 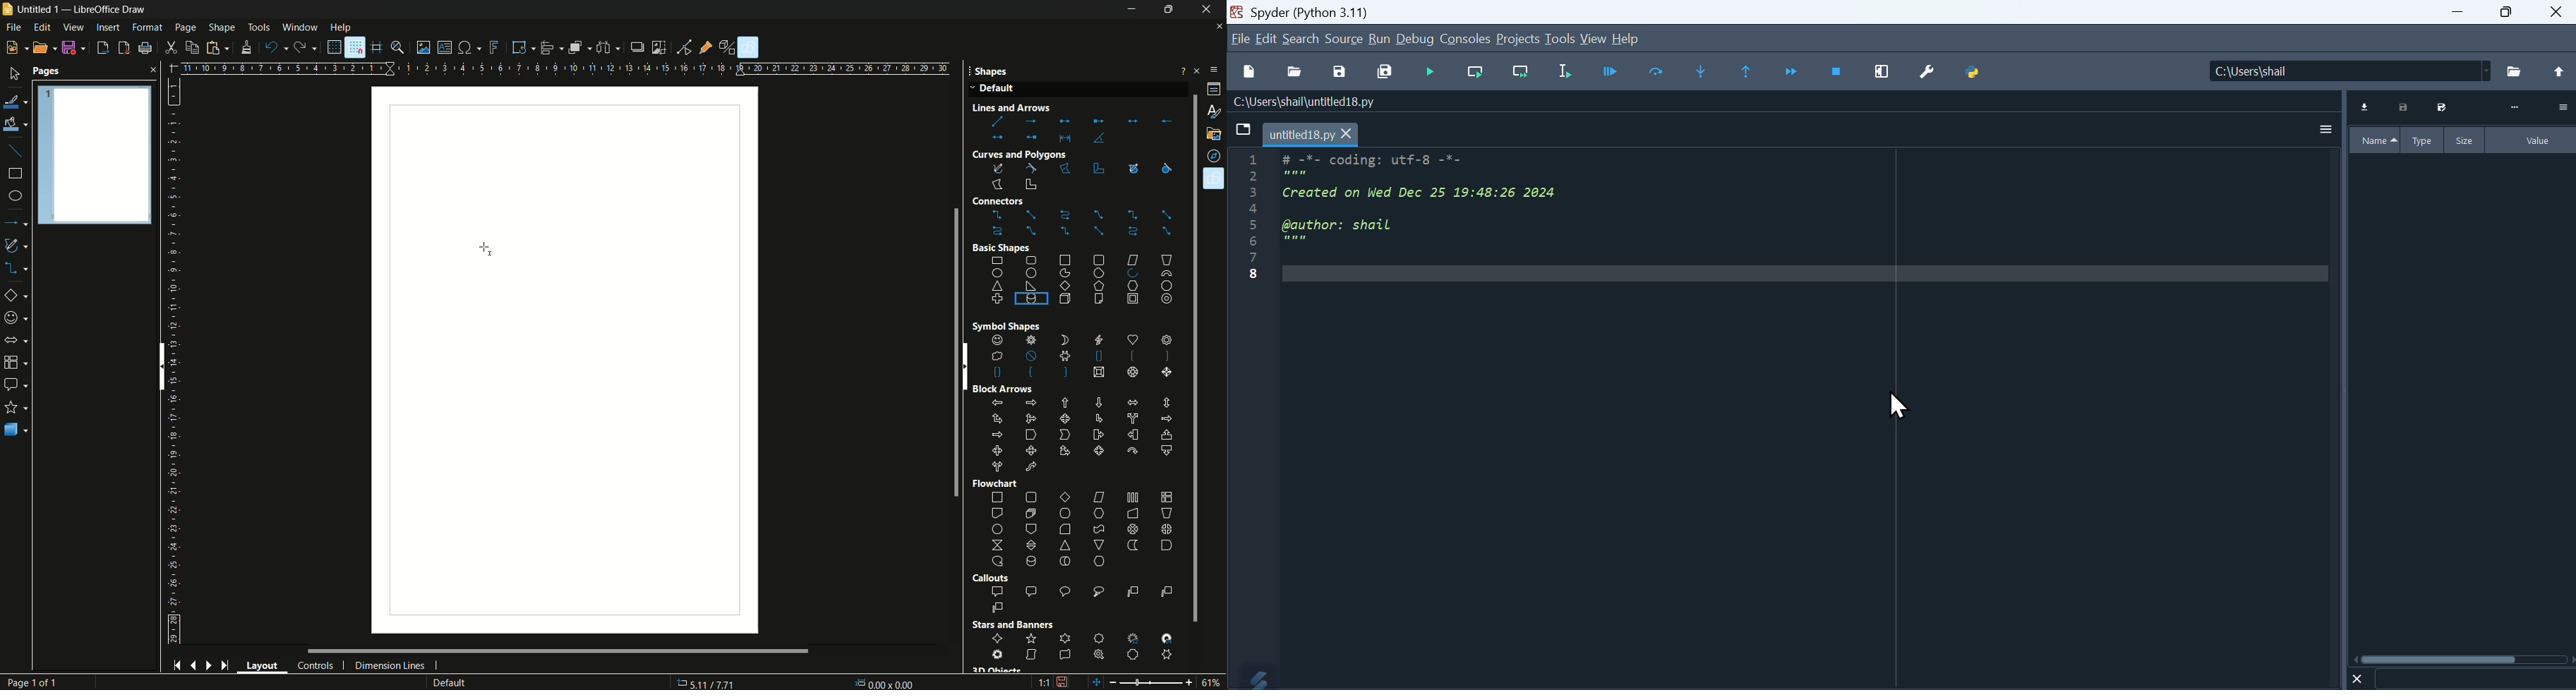 What do you see at coordinates (1972, 73) in the screenshot?
I see `Python path manager` at bounding box center [1972, 73].